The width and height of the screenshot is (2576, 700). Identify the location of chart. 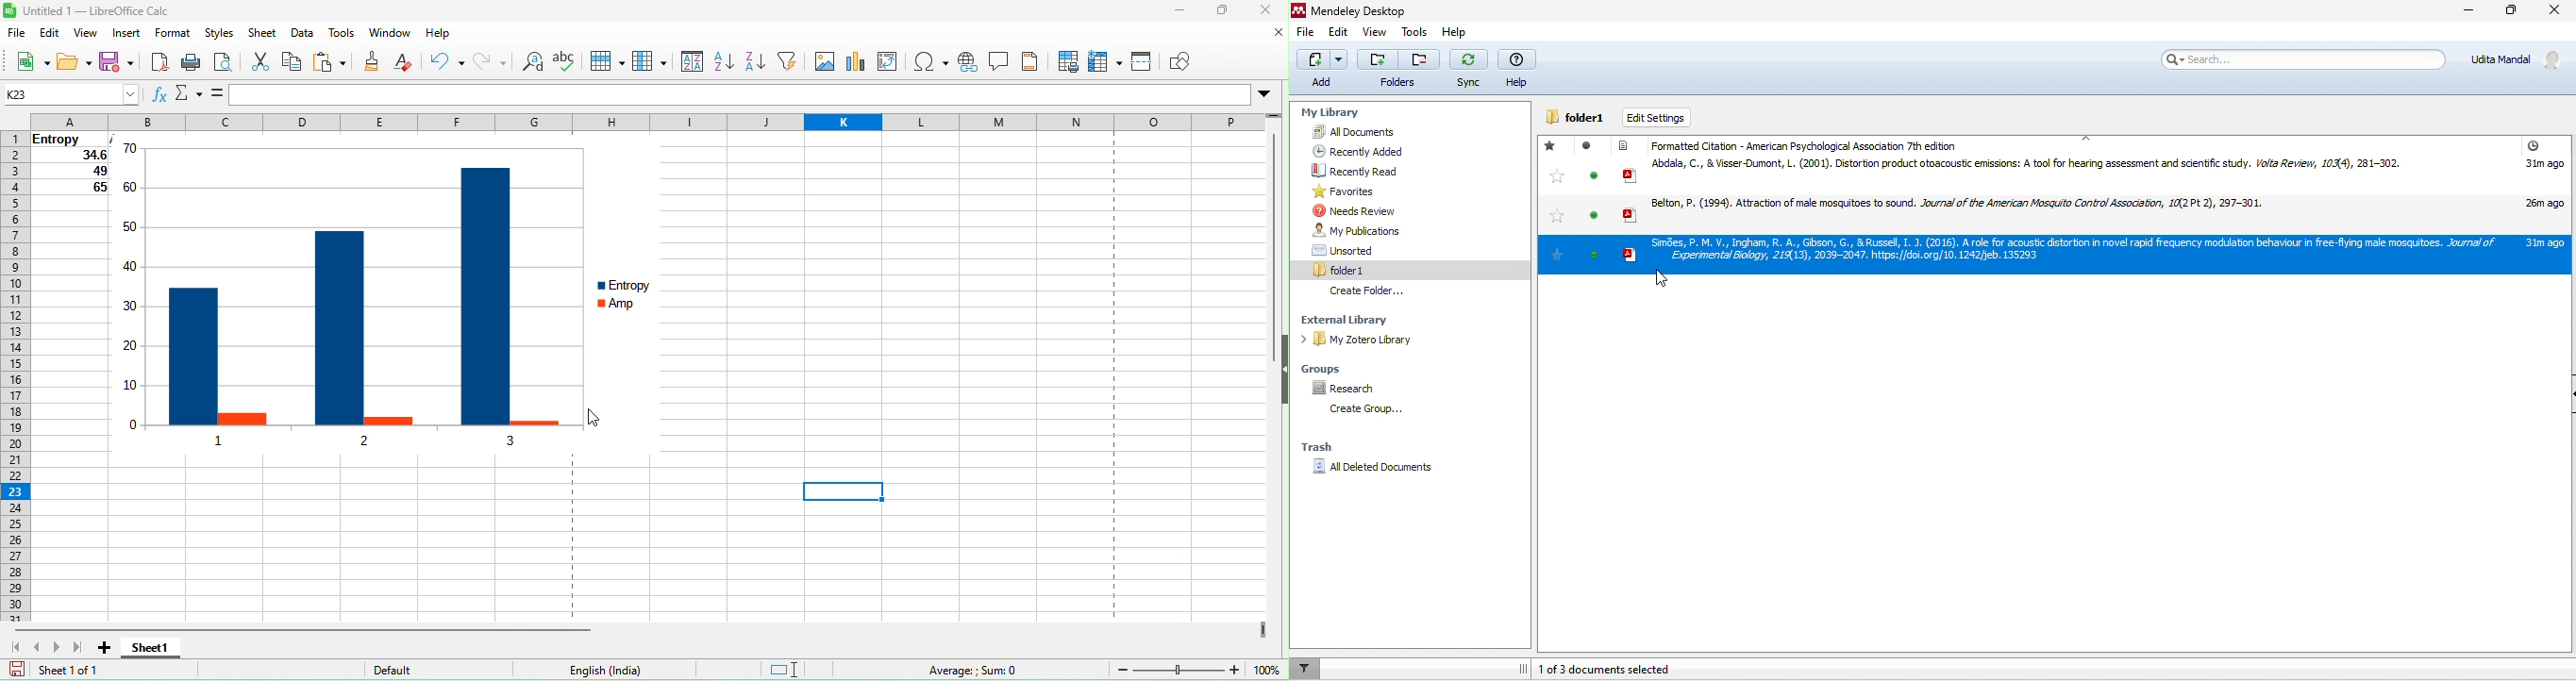
(858, 62).